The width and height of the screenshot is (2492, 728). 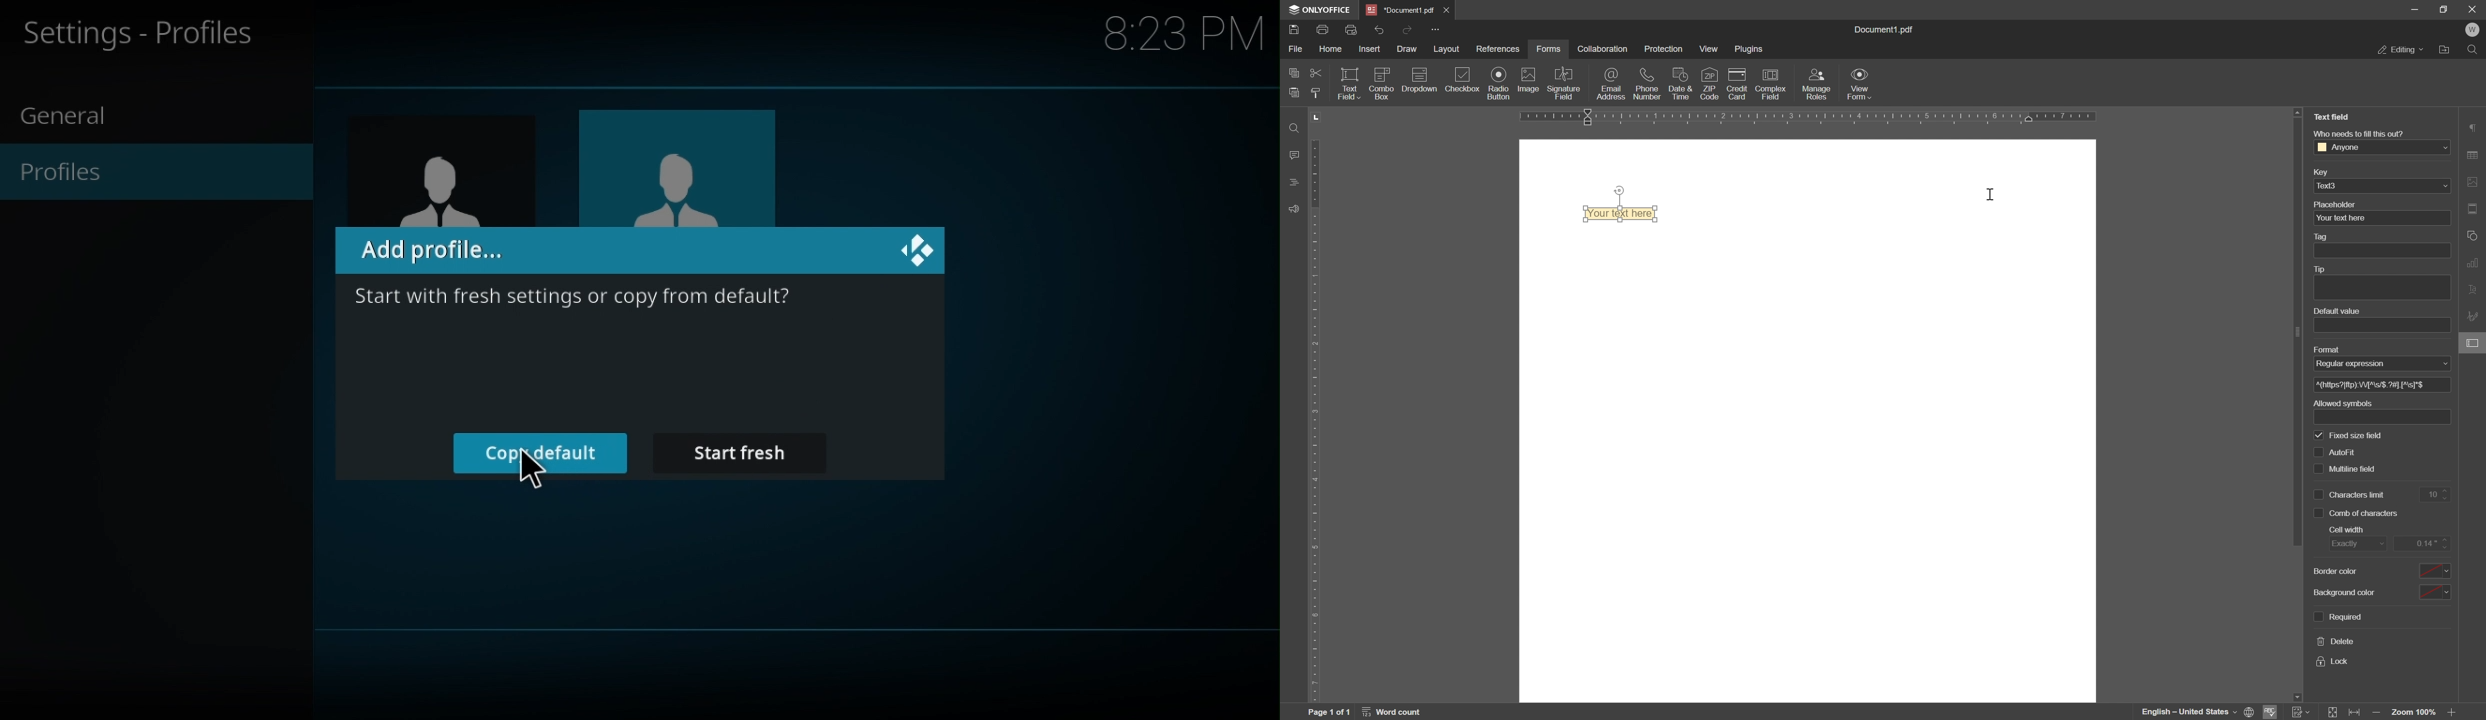 I want to click on checkbox, so click(x=2317, y=450).